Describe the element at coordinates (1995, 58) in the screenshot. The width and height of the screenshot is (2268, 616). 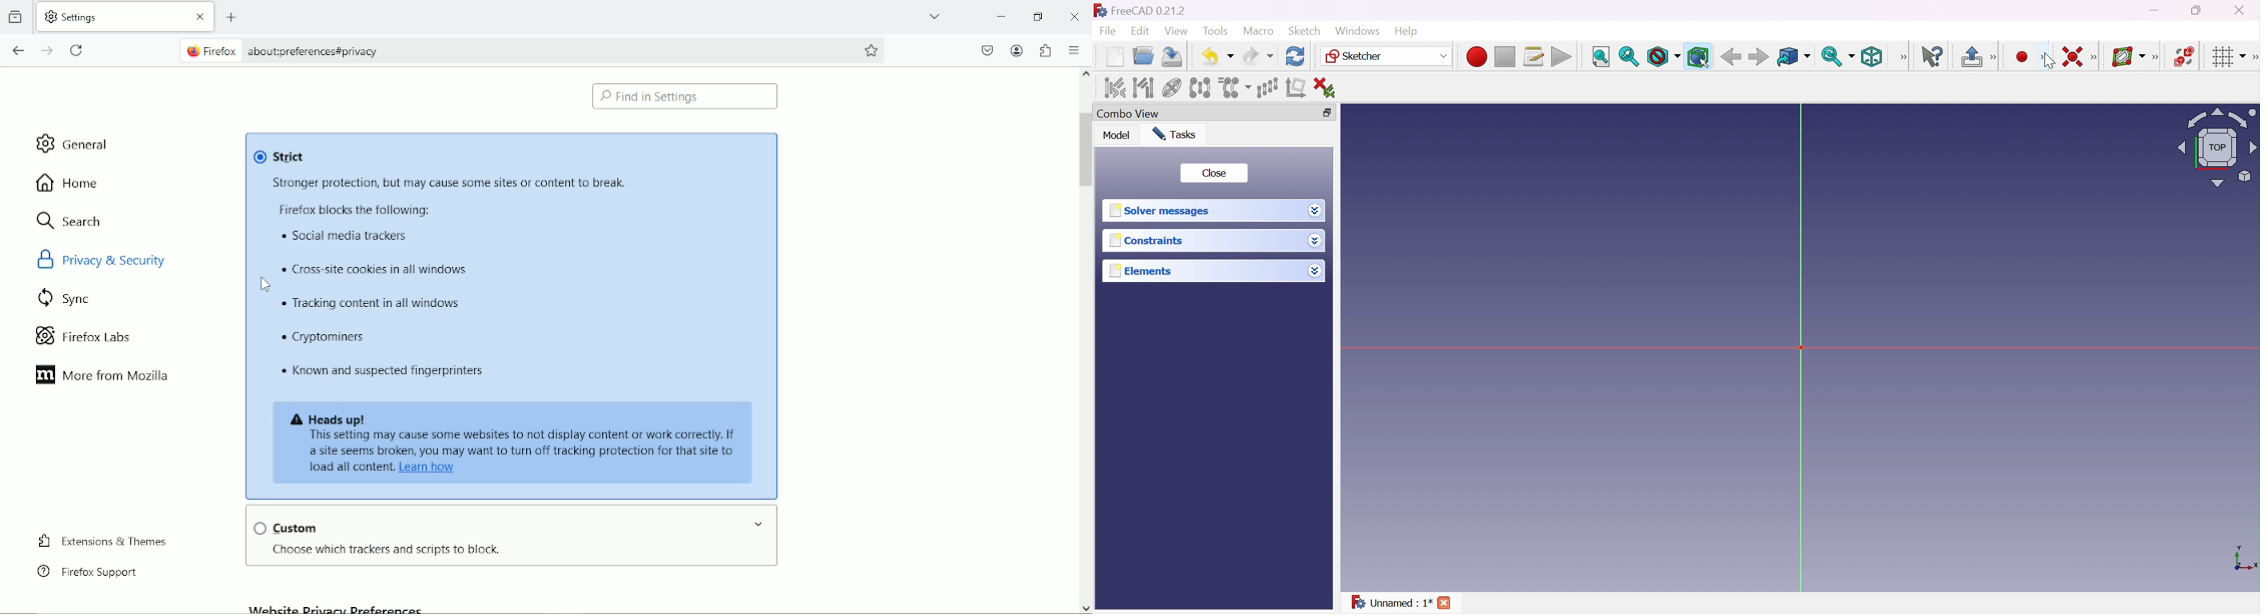
I see `Sketcher edit mode` at that location.